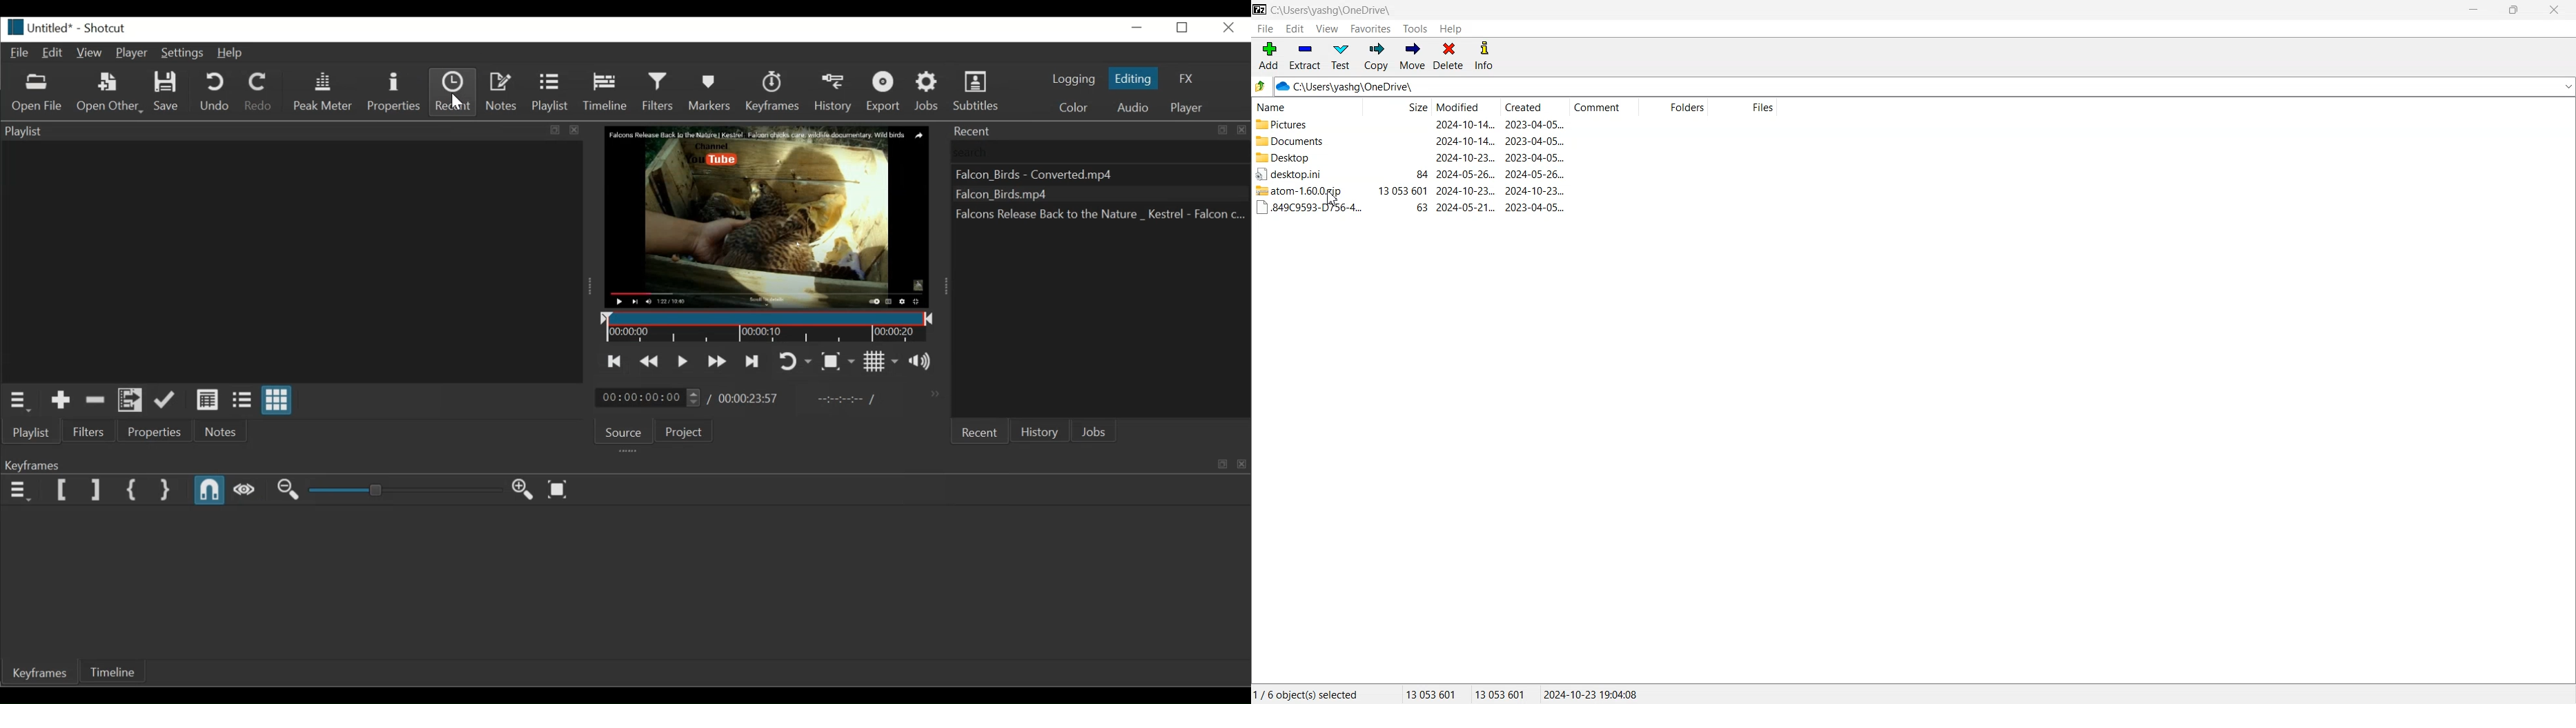  Describe the element at coordinates (1304, 125) in the screenshot. I see `Pictures file` at that location.